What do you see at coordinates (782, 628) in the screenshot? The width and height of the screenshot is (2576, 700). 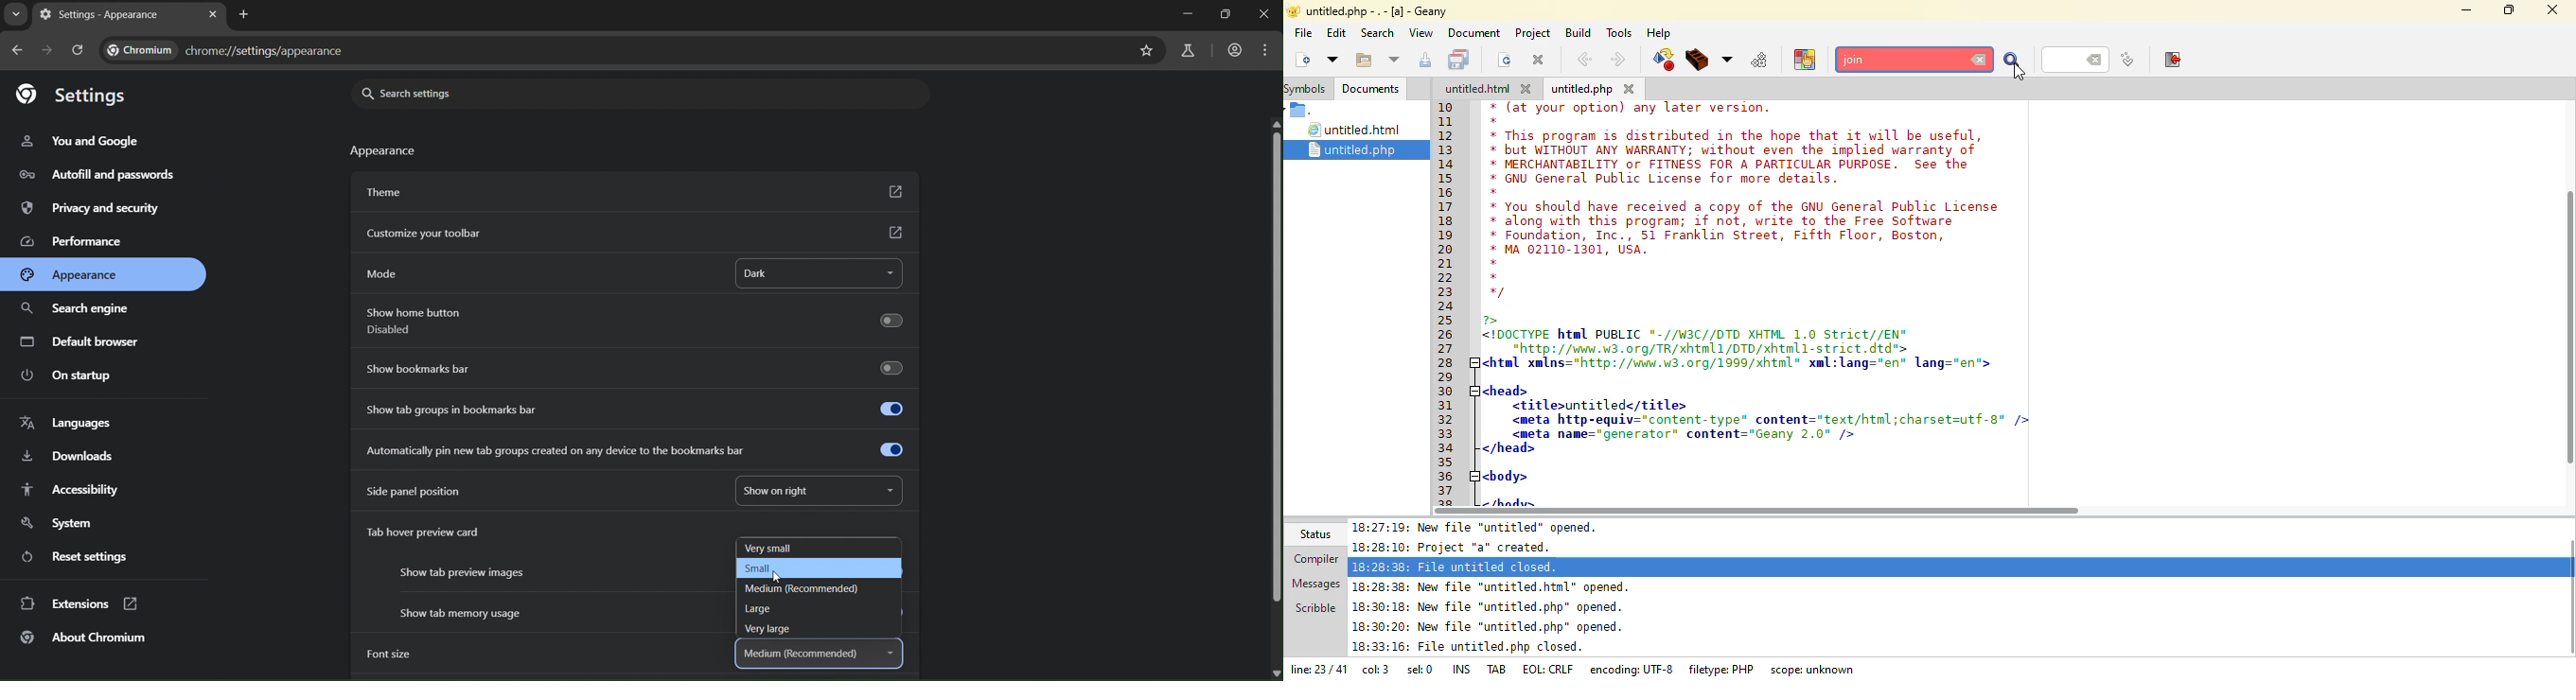 I see `very large` at bounding box center [782, 628].